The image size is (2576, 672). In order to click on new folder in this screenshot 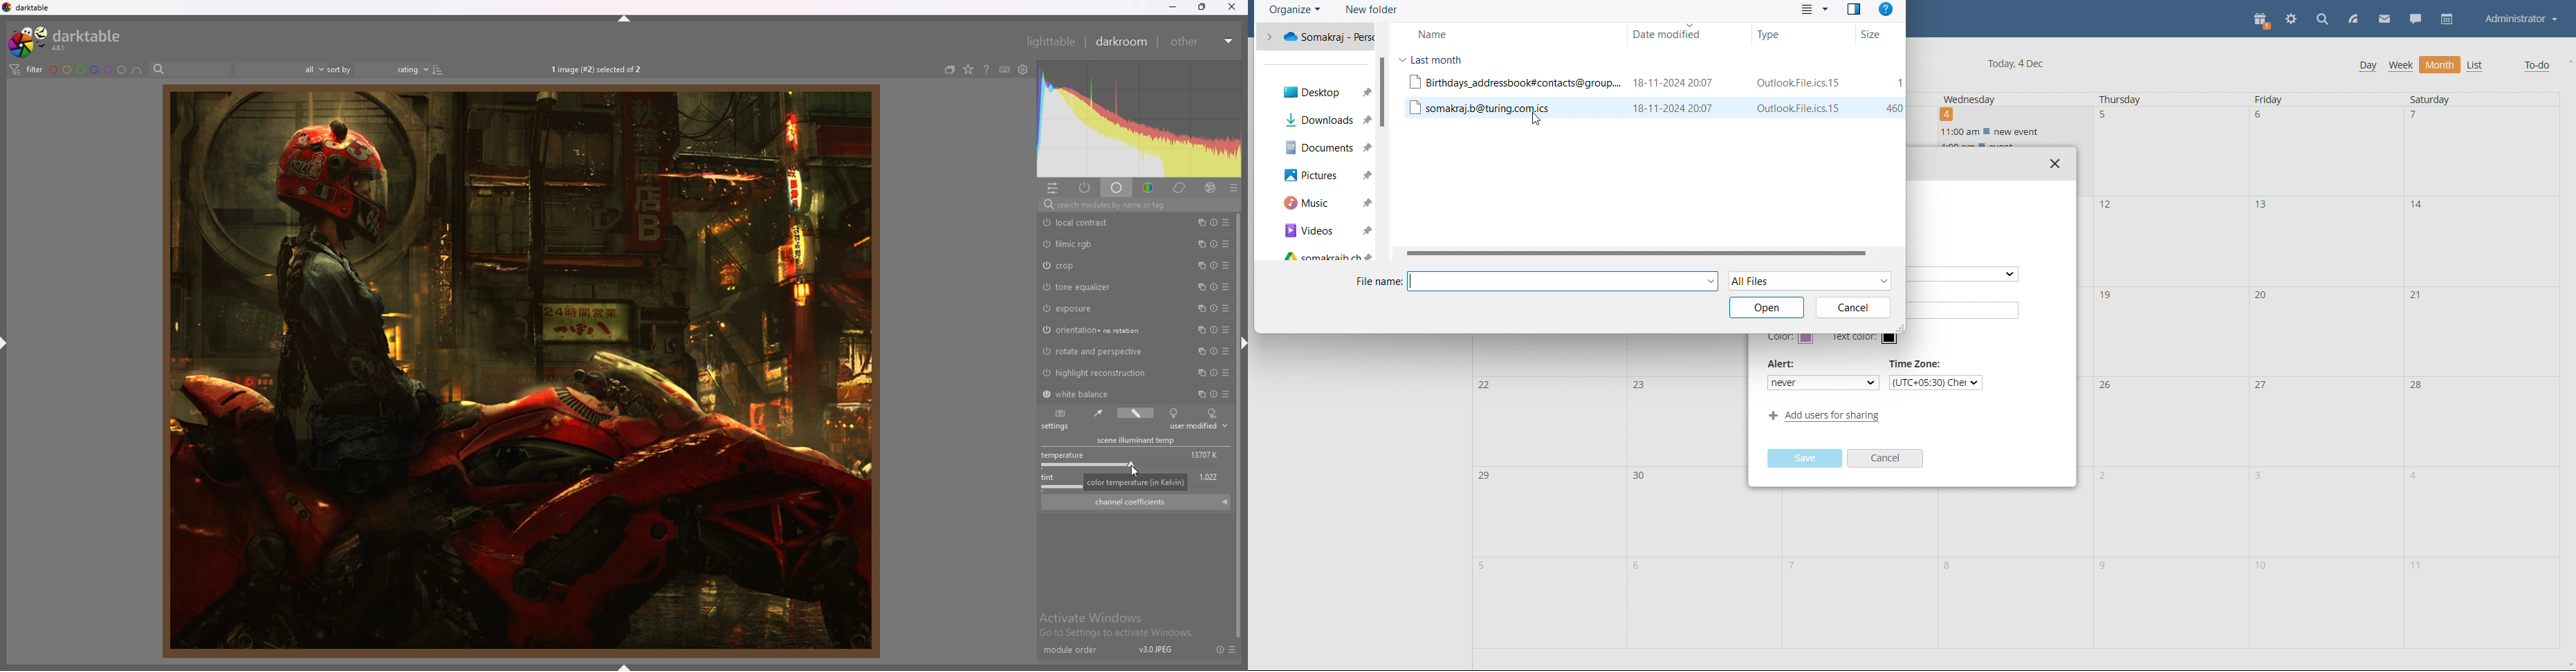, I will do `click(1371, 10)`.